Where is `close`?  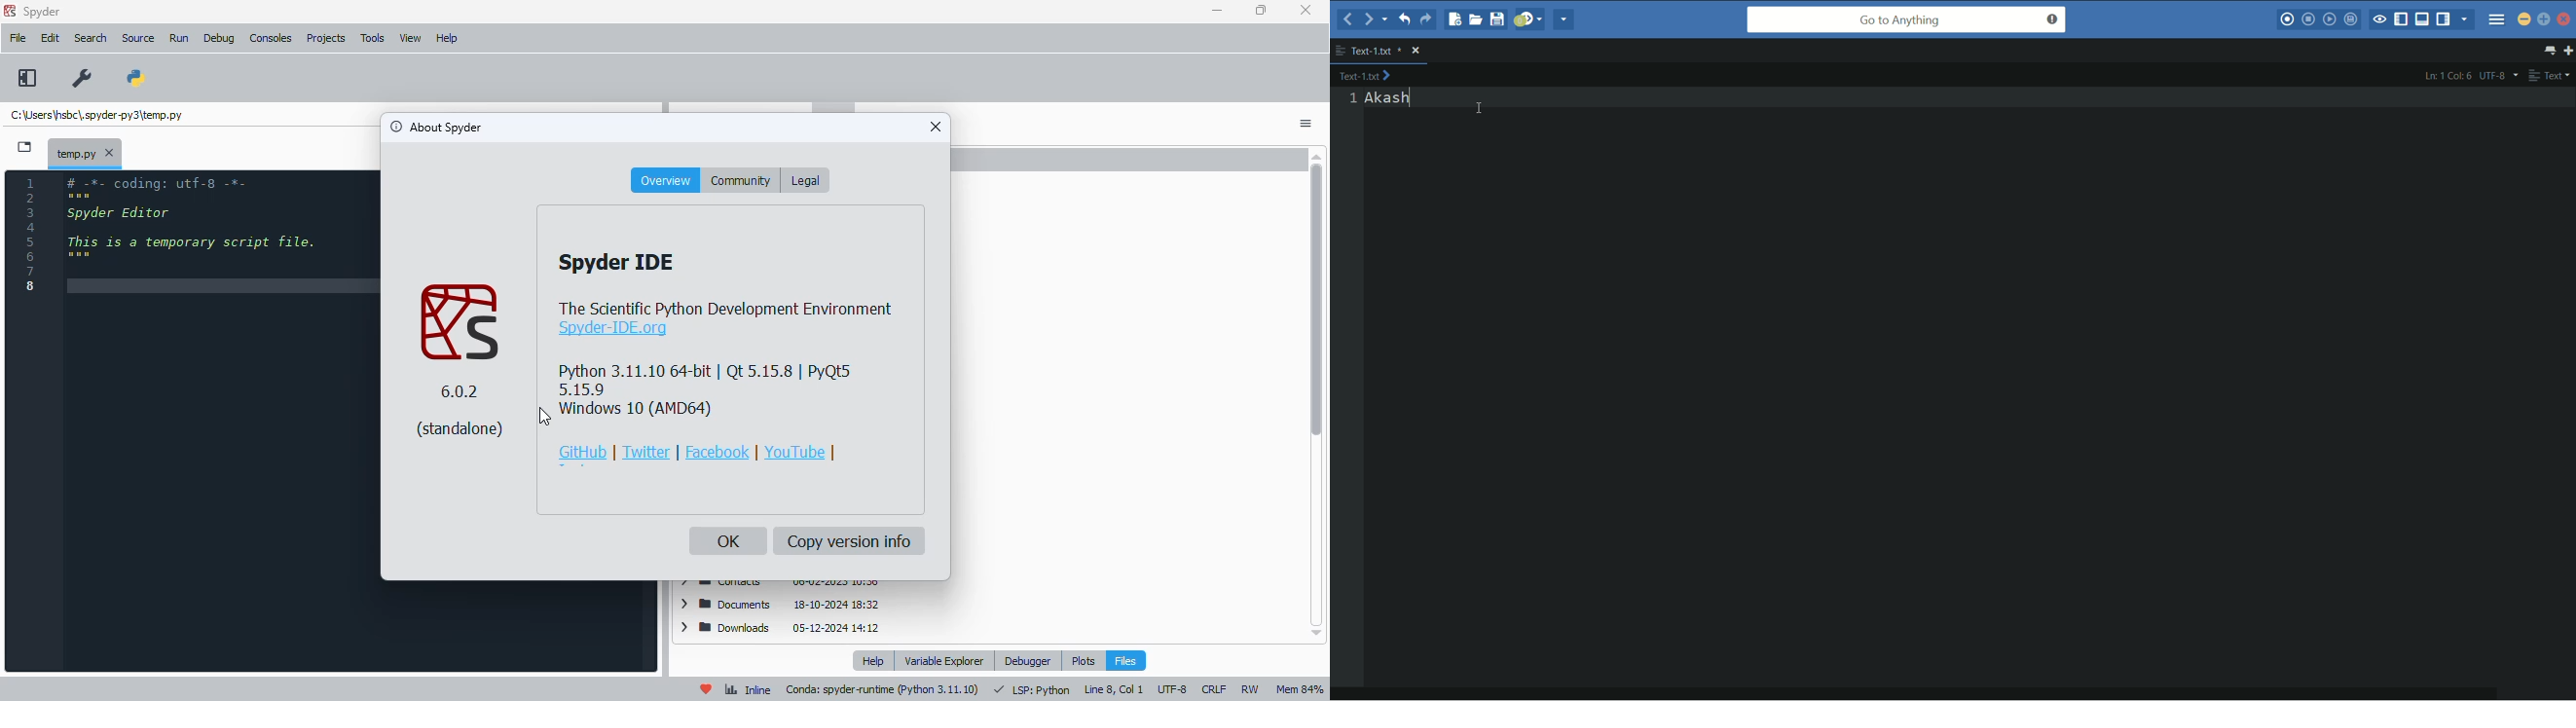 close is located at coordinates (936, 126).